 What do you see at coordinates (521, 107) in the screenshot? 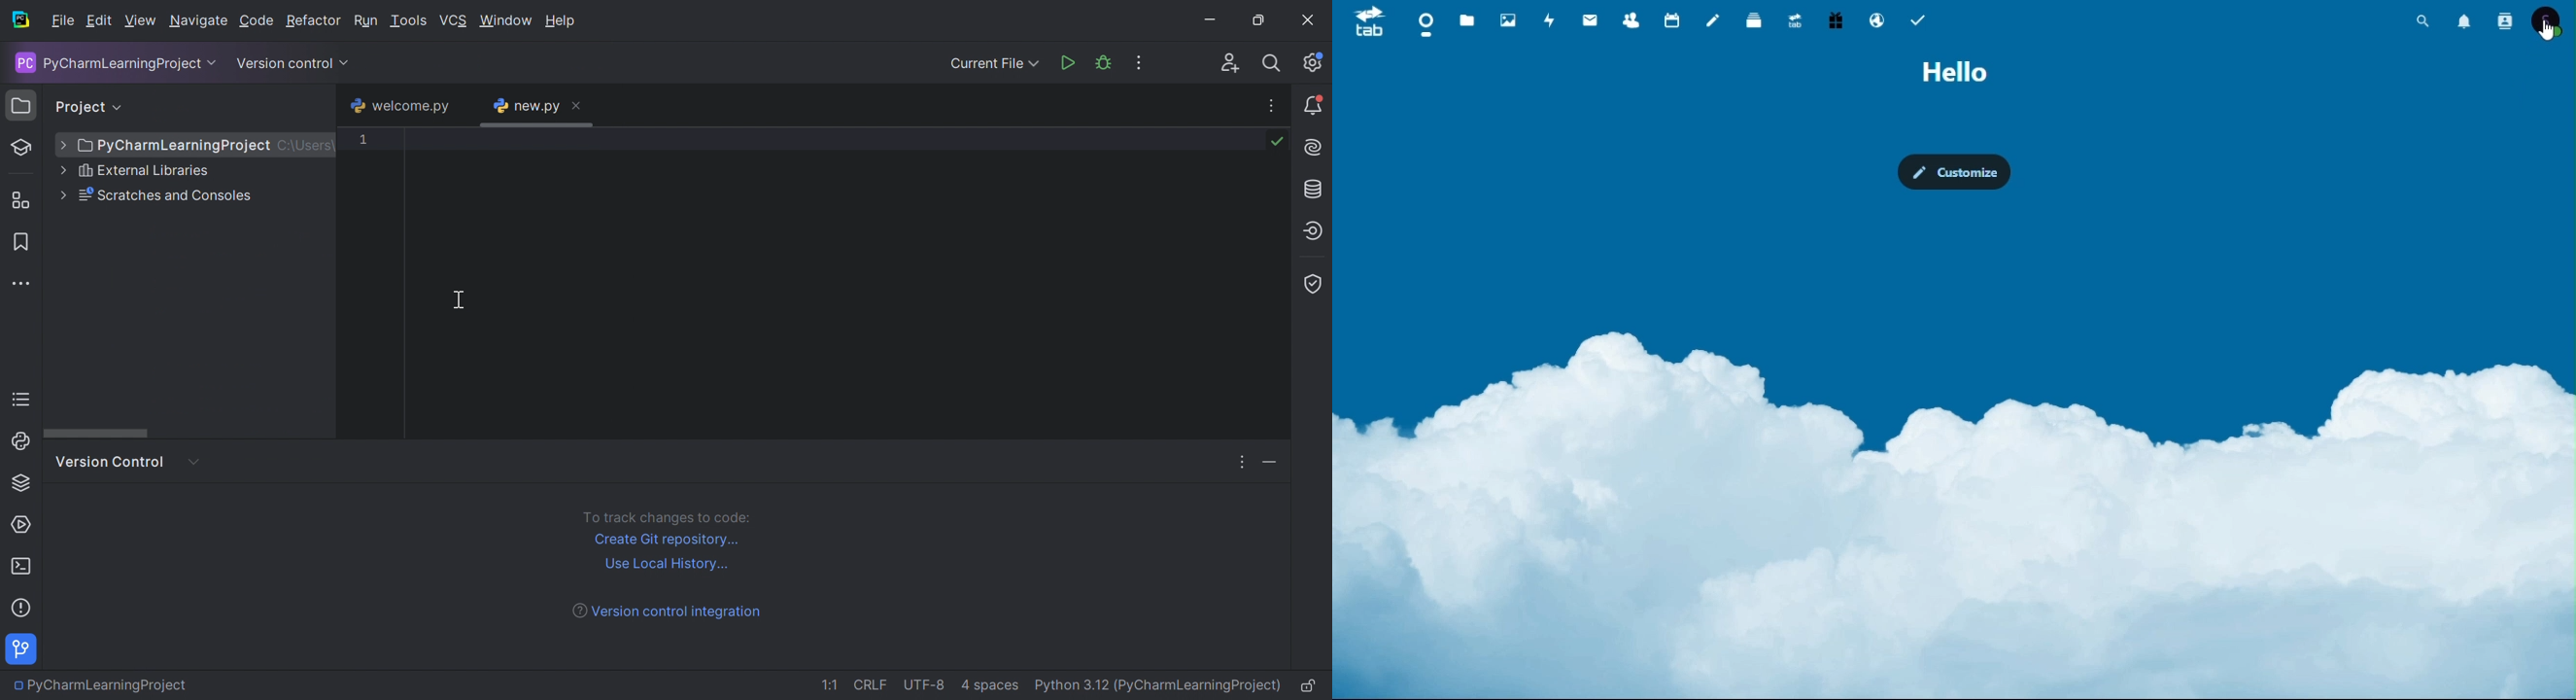
I see `new.py` at bounding box center [521, 107].